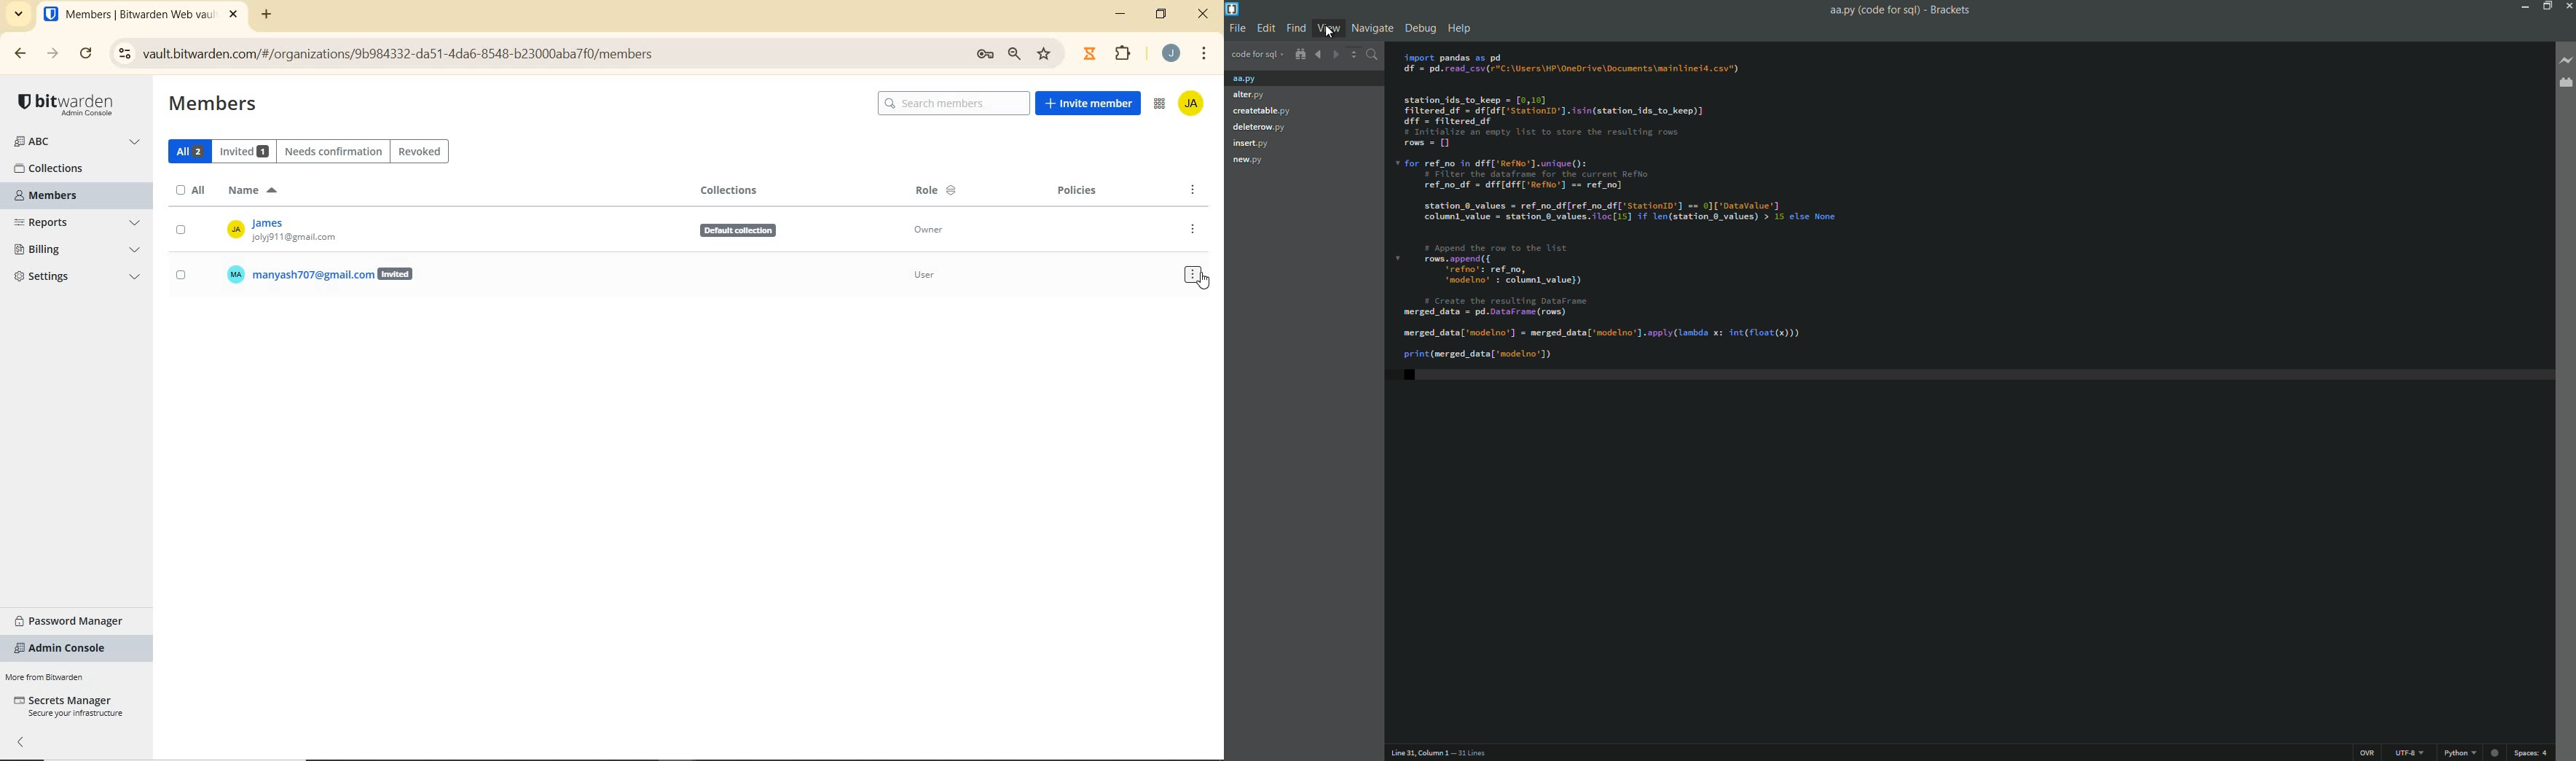  What do you see at coordinates (1263, 111) in the screenshot?
I see `Createable.py` at bounding box center [1263, 111].